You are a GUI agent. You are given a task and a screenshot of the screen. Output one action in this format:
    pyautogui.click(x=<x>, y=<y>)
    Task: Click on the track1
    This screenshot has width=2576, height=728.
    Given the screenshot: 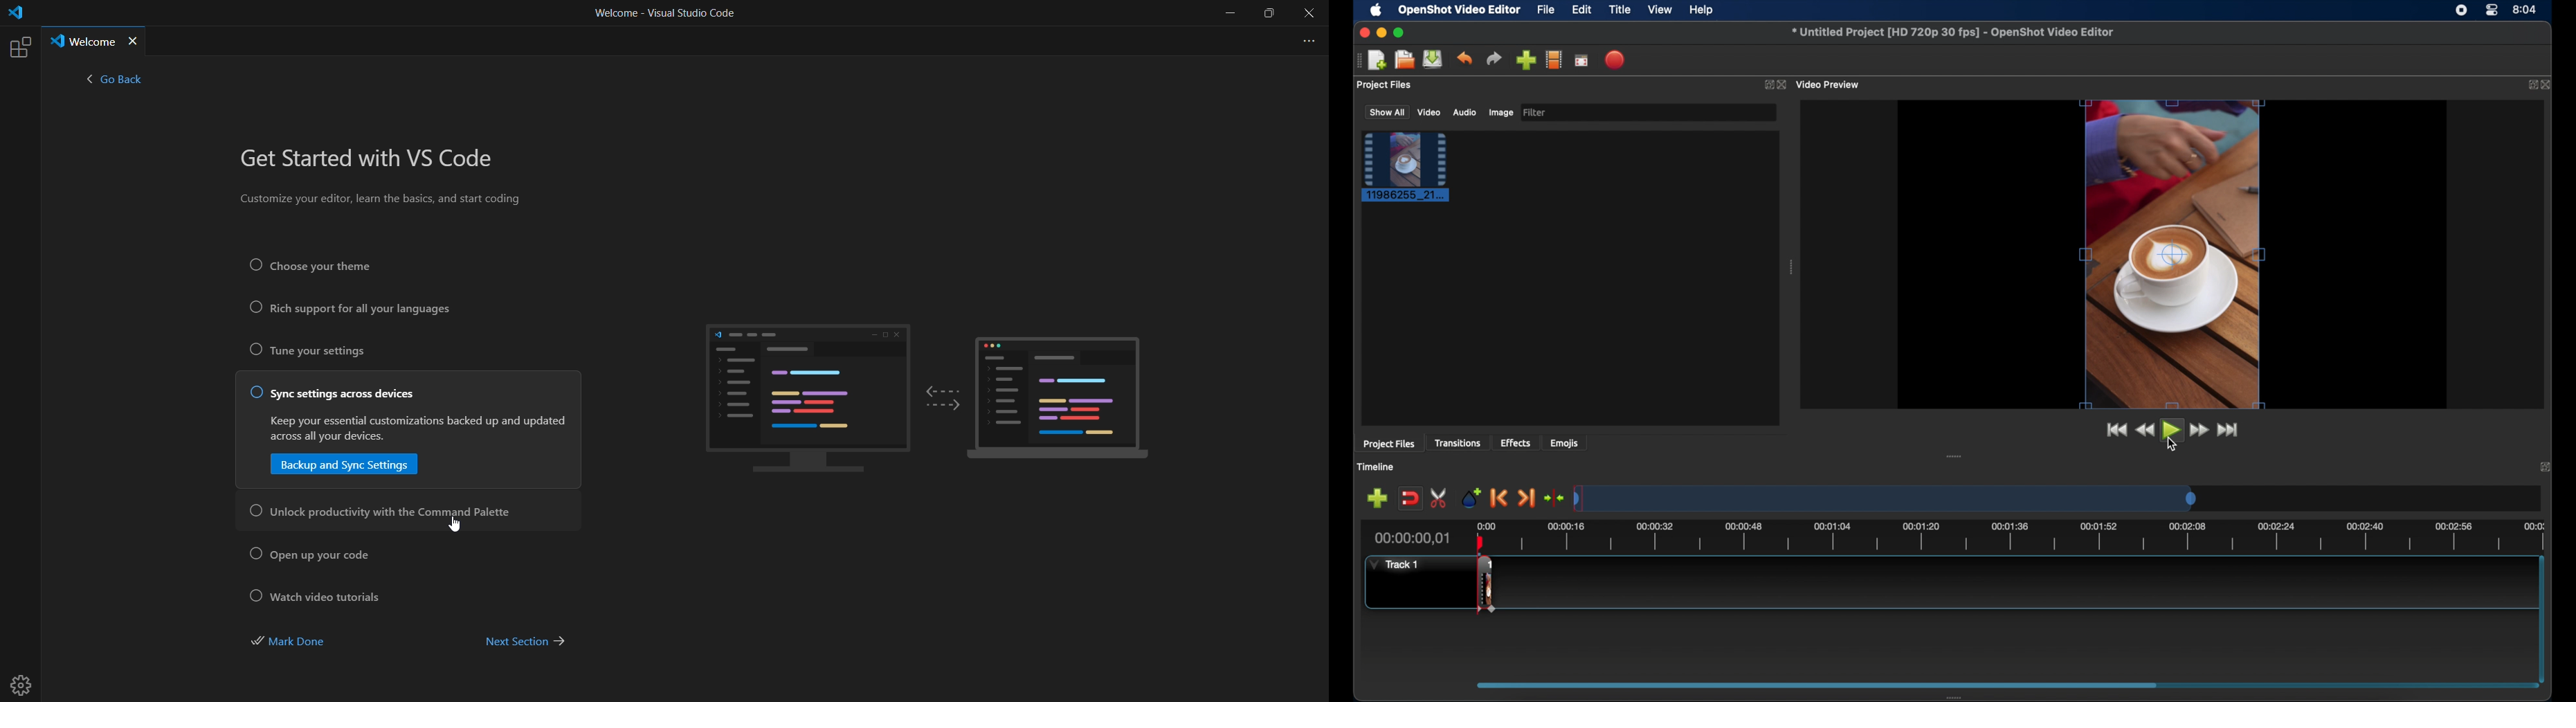 What is the action you would take?
    pyautogui.click(x=1394, y=564)
    